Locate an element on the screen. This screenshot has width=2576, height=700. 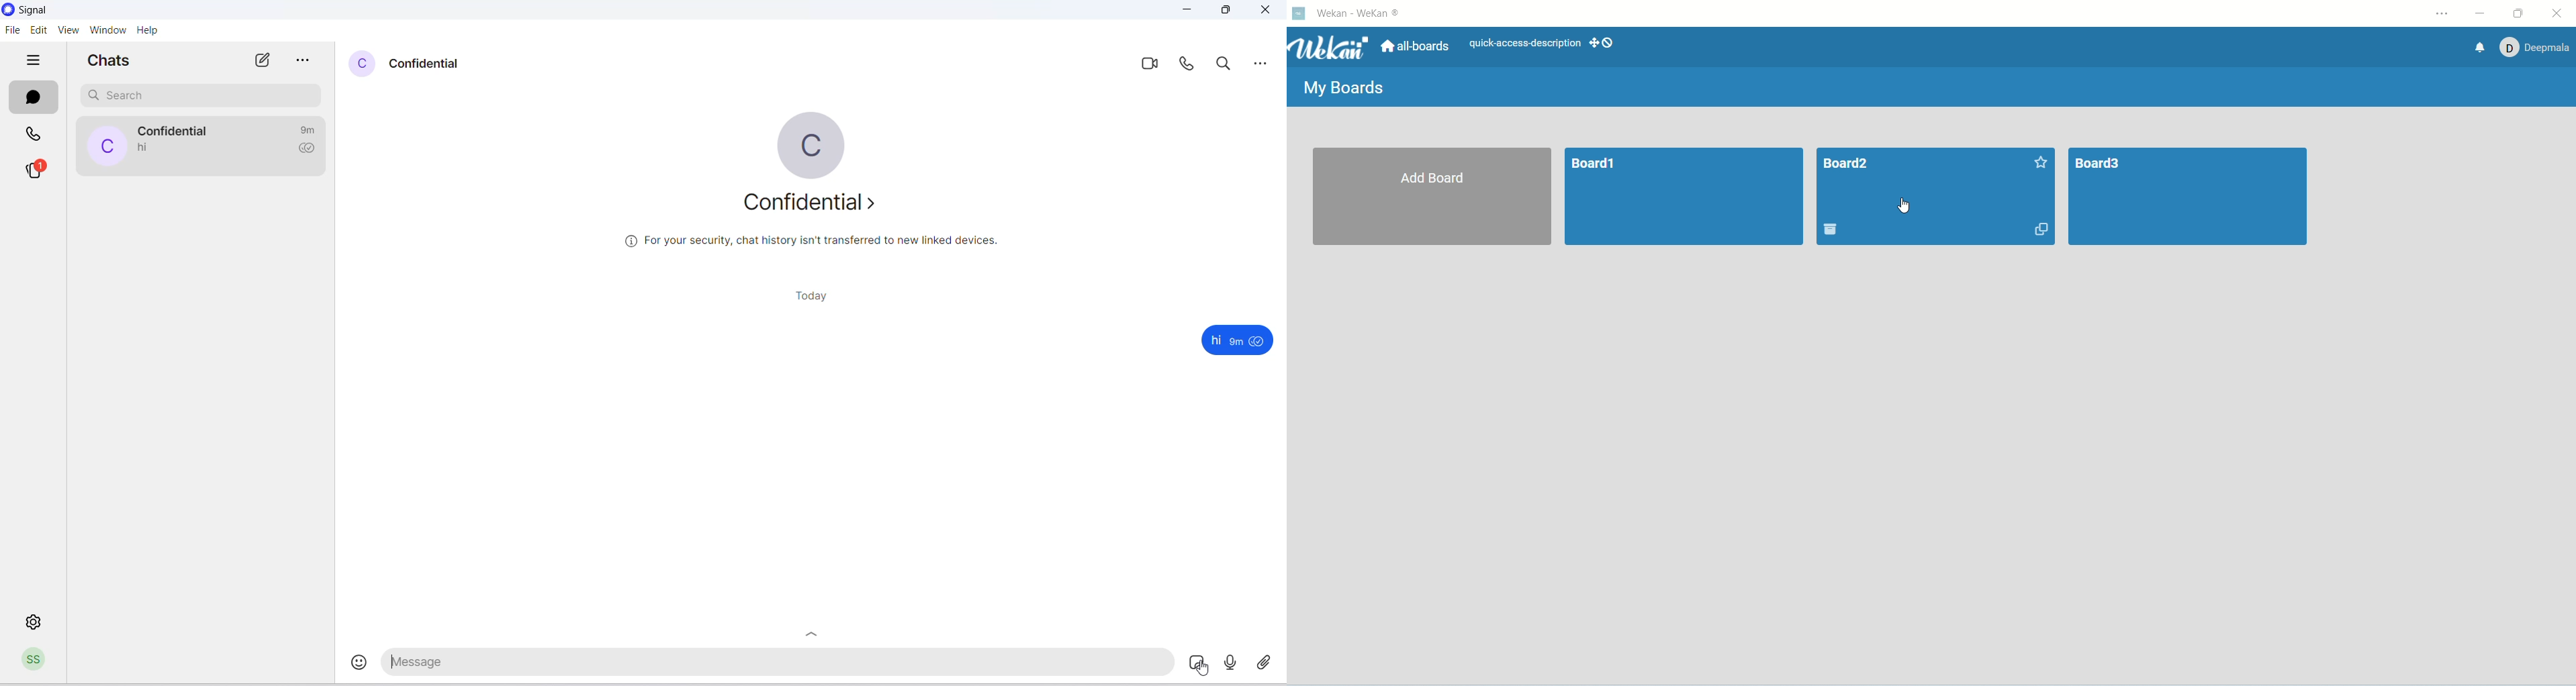
hide tabs is located at coordinates (34, 61).